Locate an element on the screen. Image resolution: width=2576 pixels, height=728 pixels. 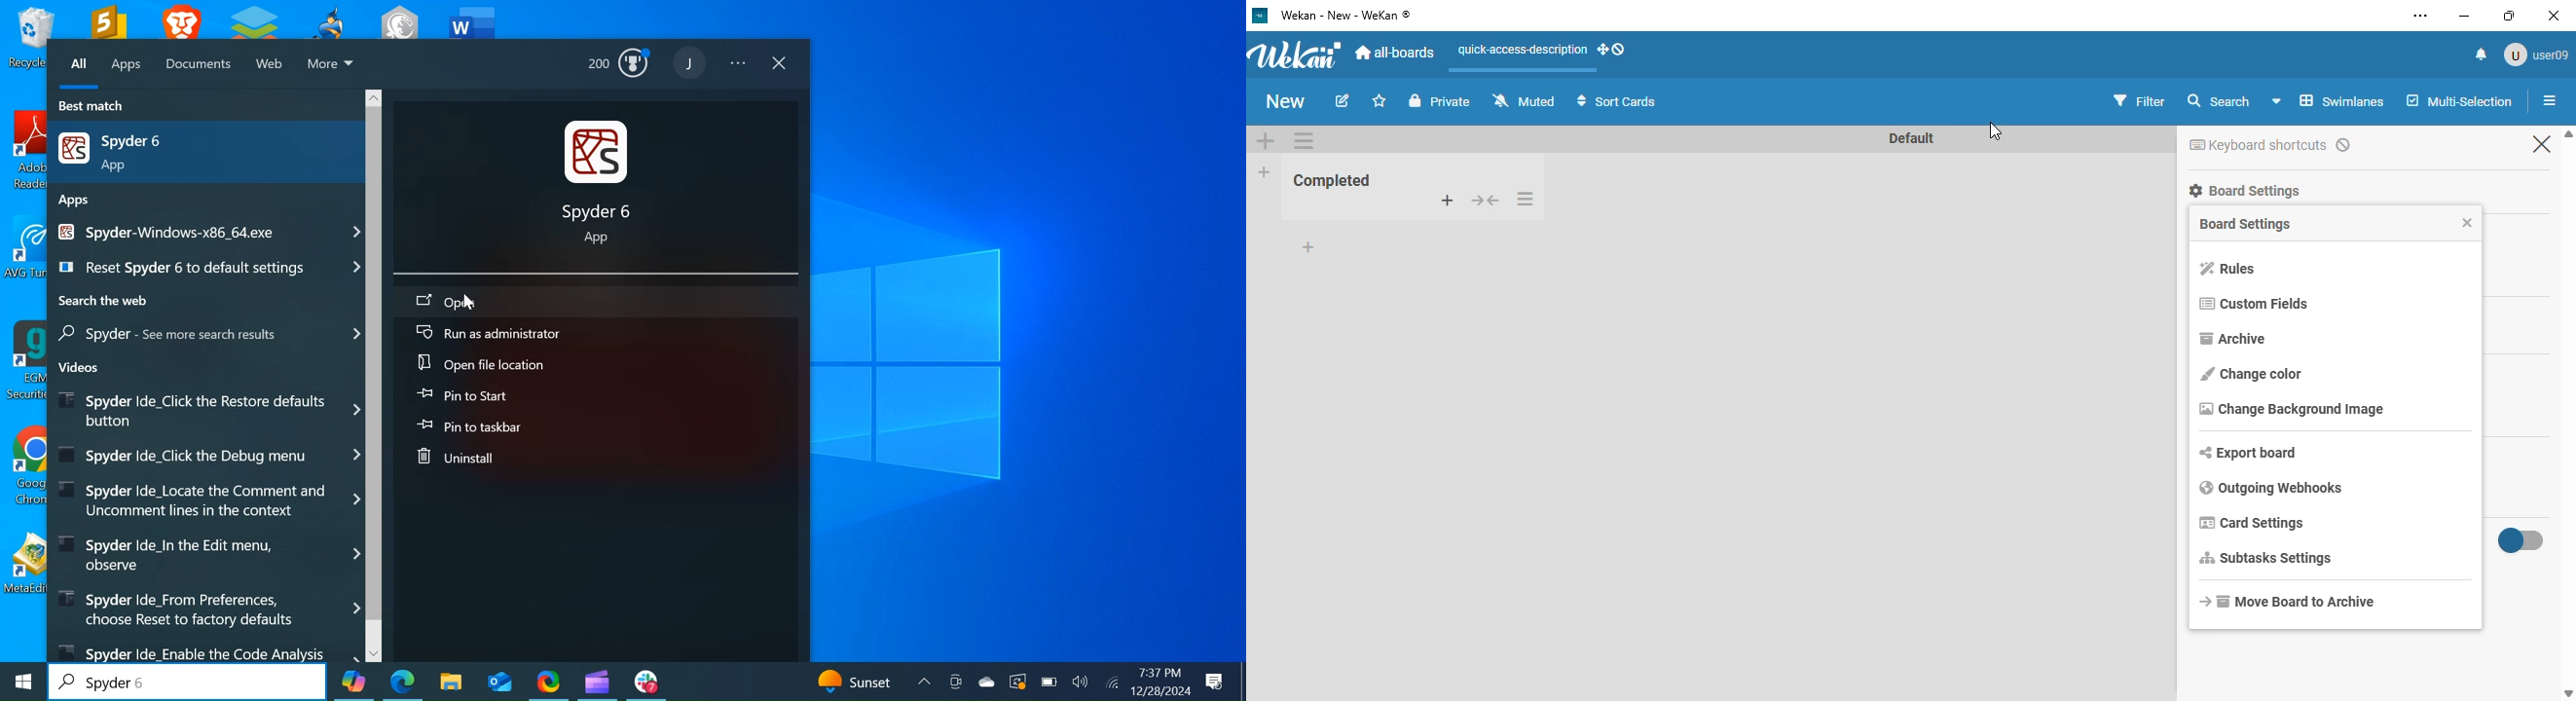
Video is located at coordinates (208, 500).